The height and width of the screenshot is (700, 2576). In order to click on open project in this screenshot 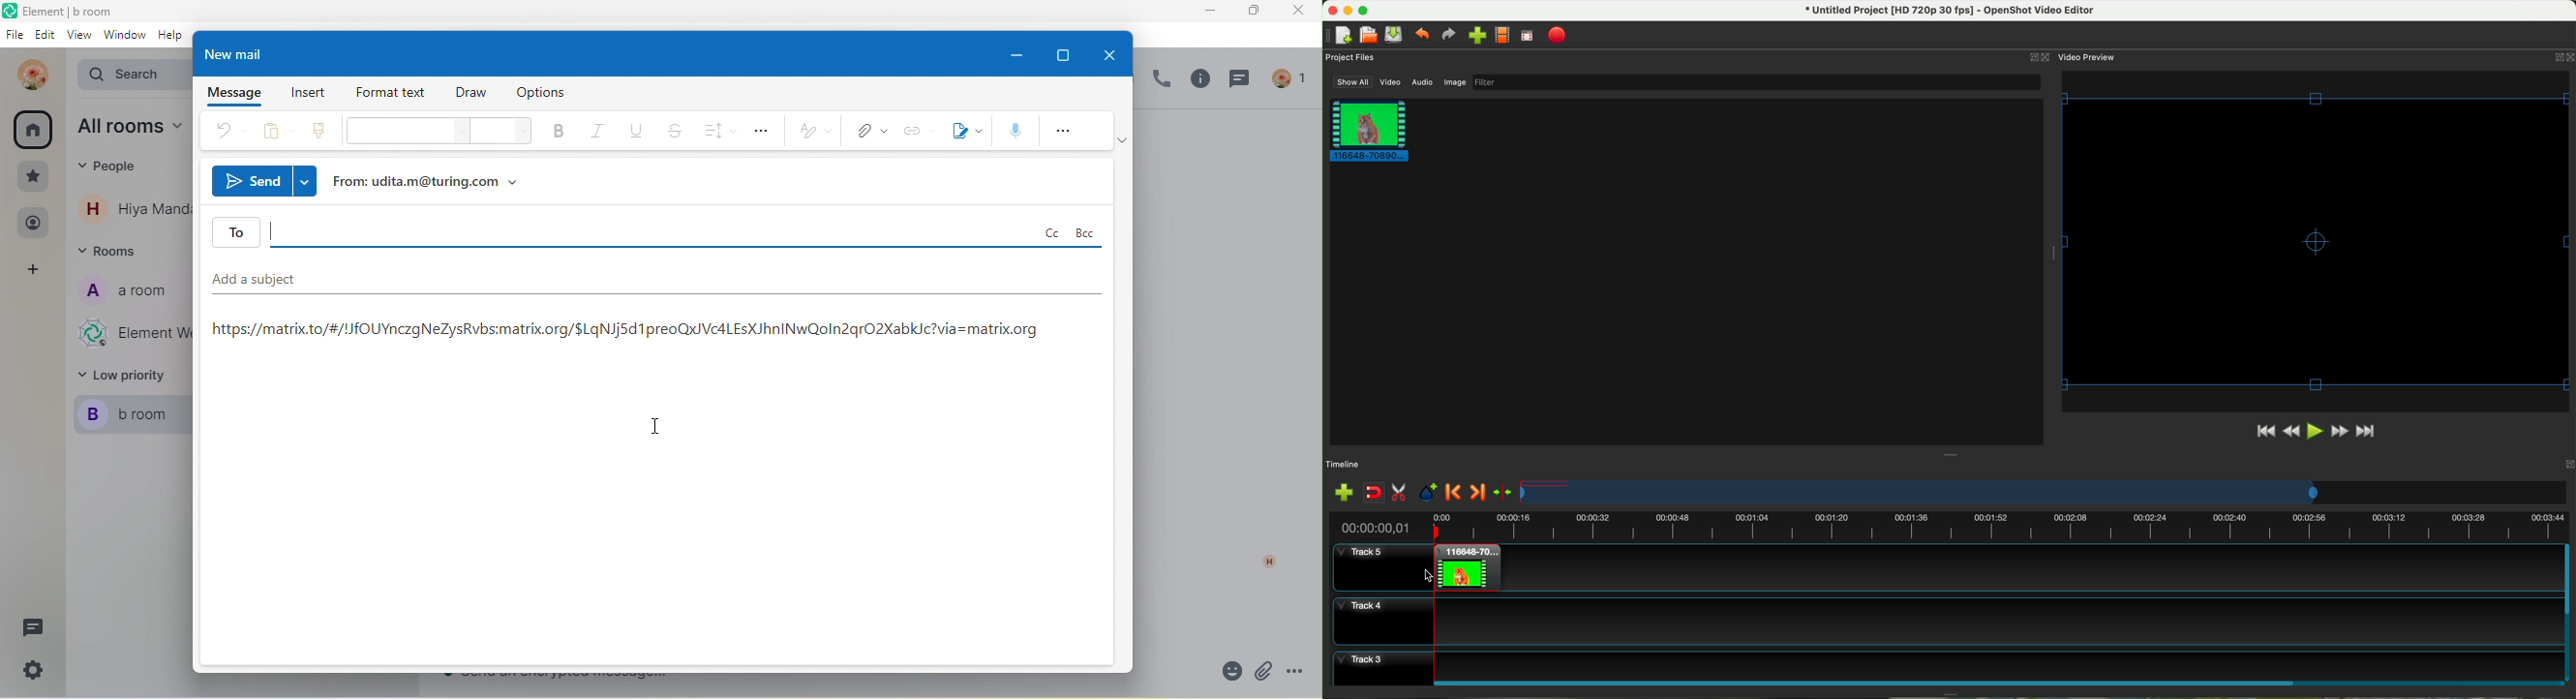, I will do `click(1369, 35)`.